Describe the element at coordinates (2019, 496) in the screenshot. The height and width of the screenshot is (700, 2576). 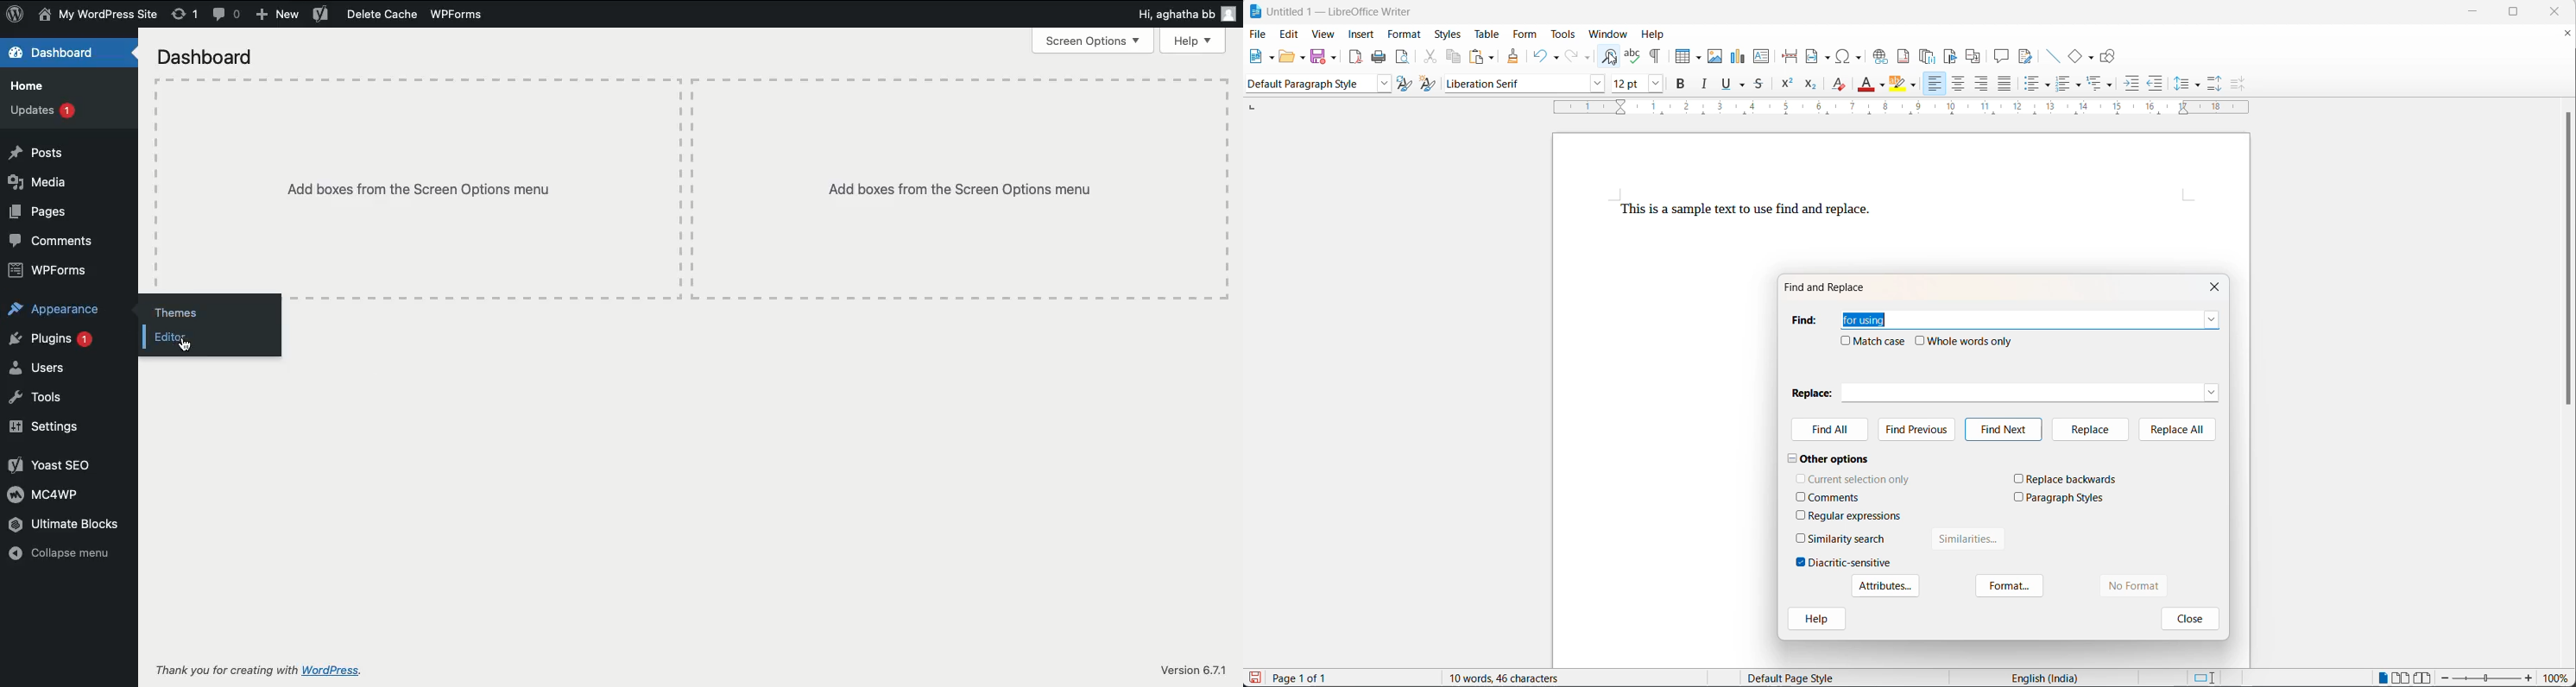
I see `checkbox` at that location.